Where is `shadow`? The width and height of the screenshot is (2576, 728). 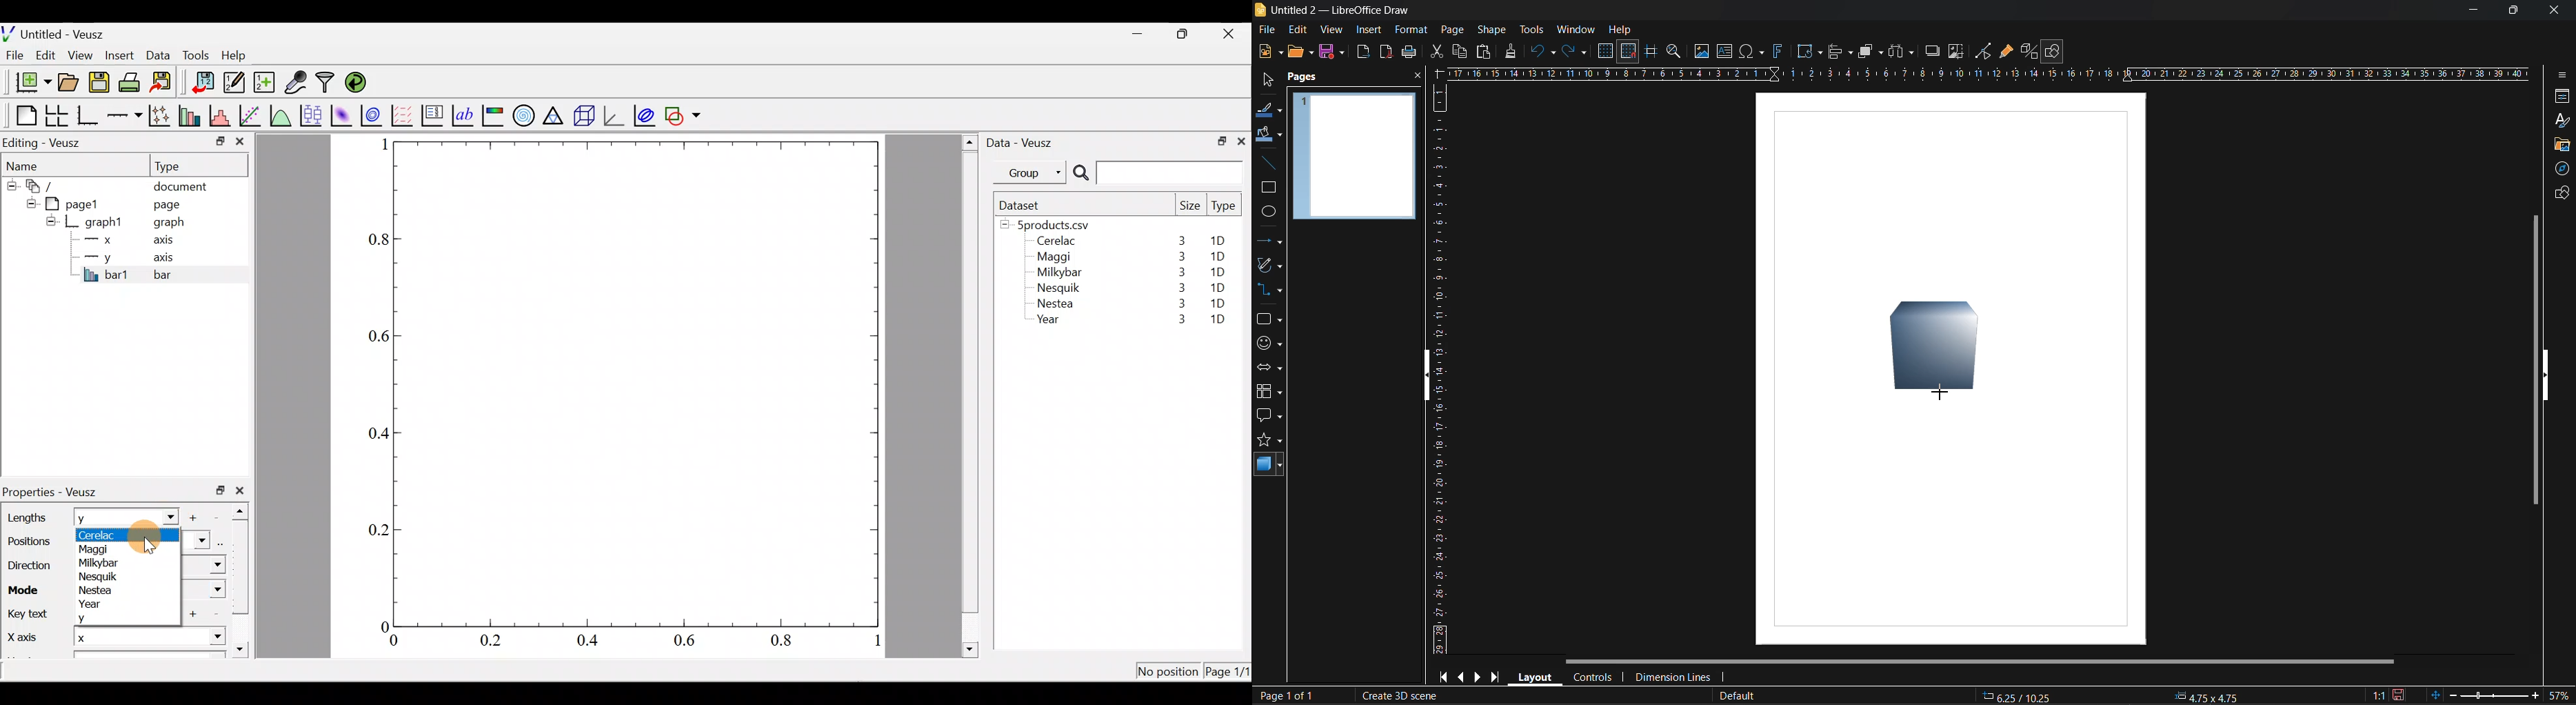
shadow is located at coordinates (1931, 50).